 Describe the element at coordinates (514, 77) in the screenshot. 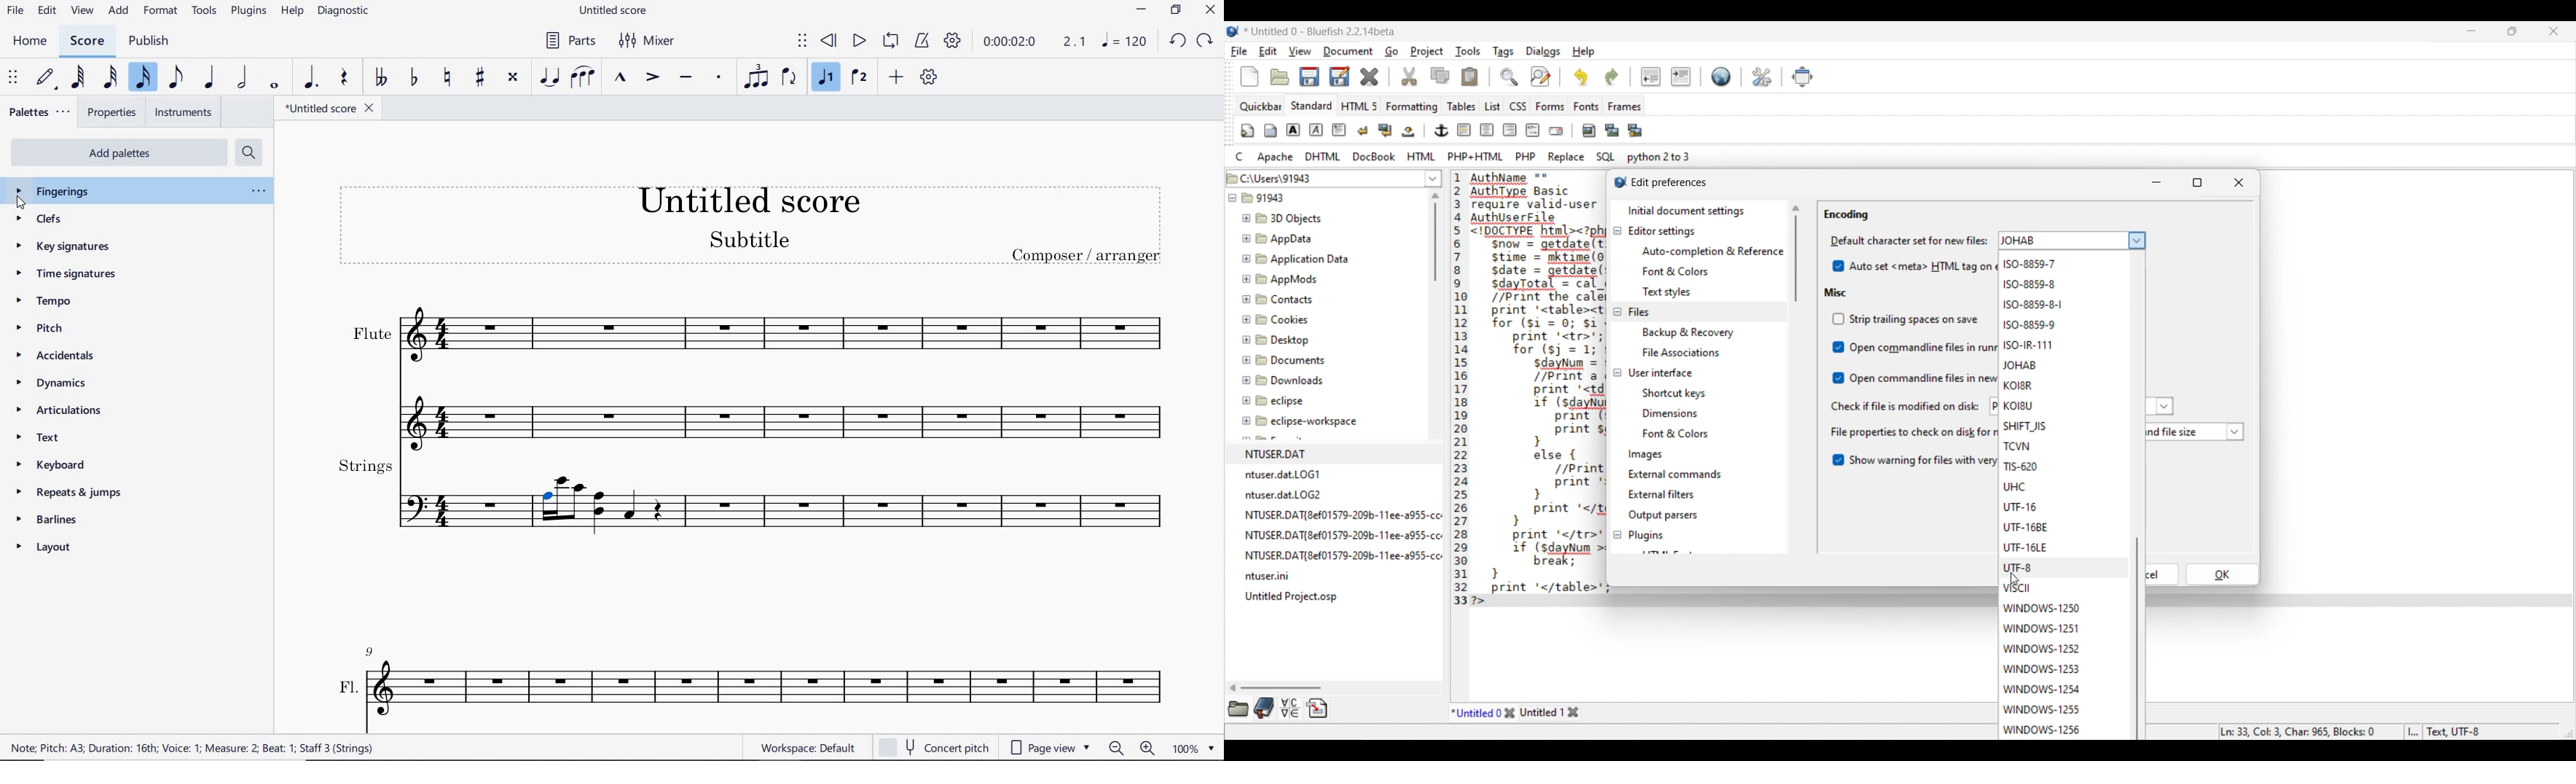

I see `toggle double-sharp` at that location.